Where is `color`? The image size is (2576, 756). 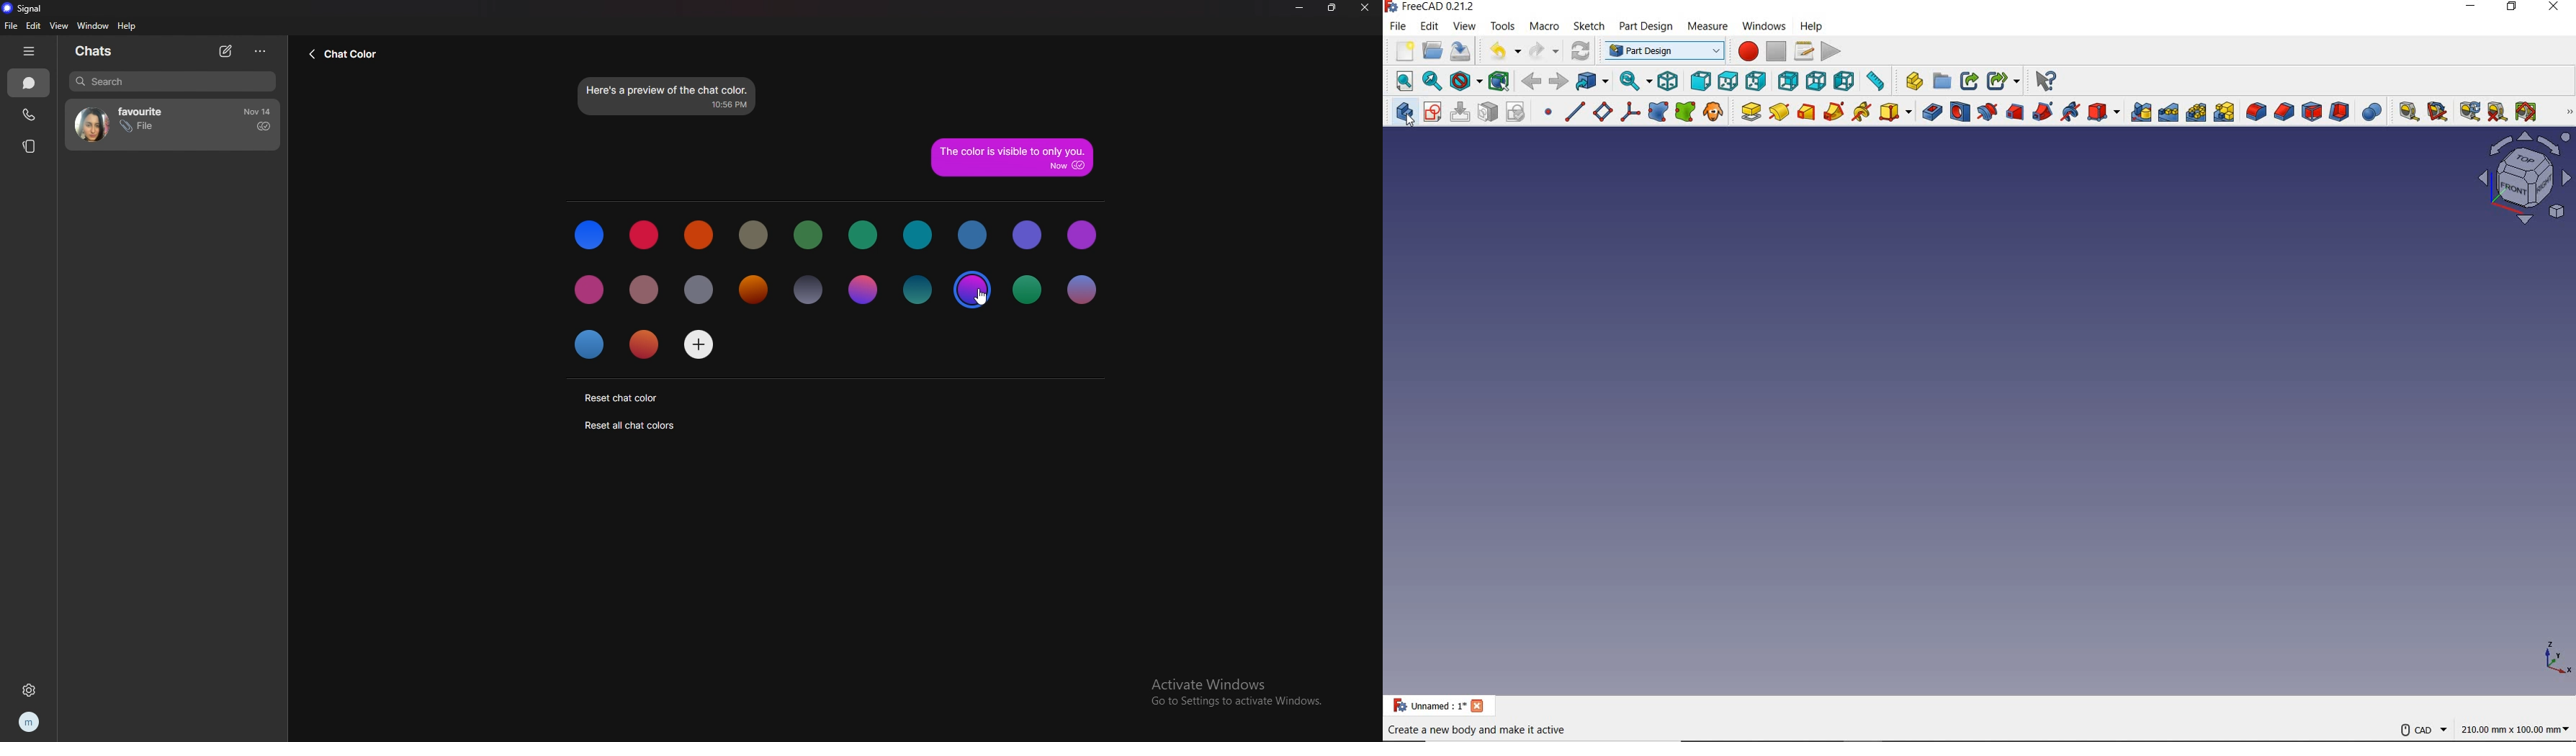
color is located at coordinates (591, 289).